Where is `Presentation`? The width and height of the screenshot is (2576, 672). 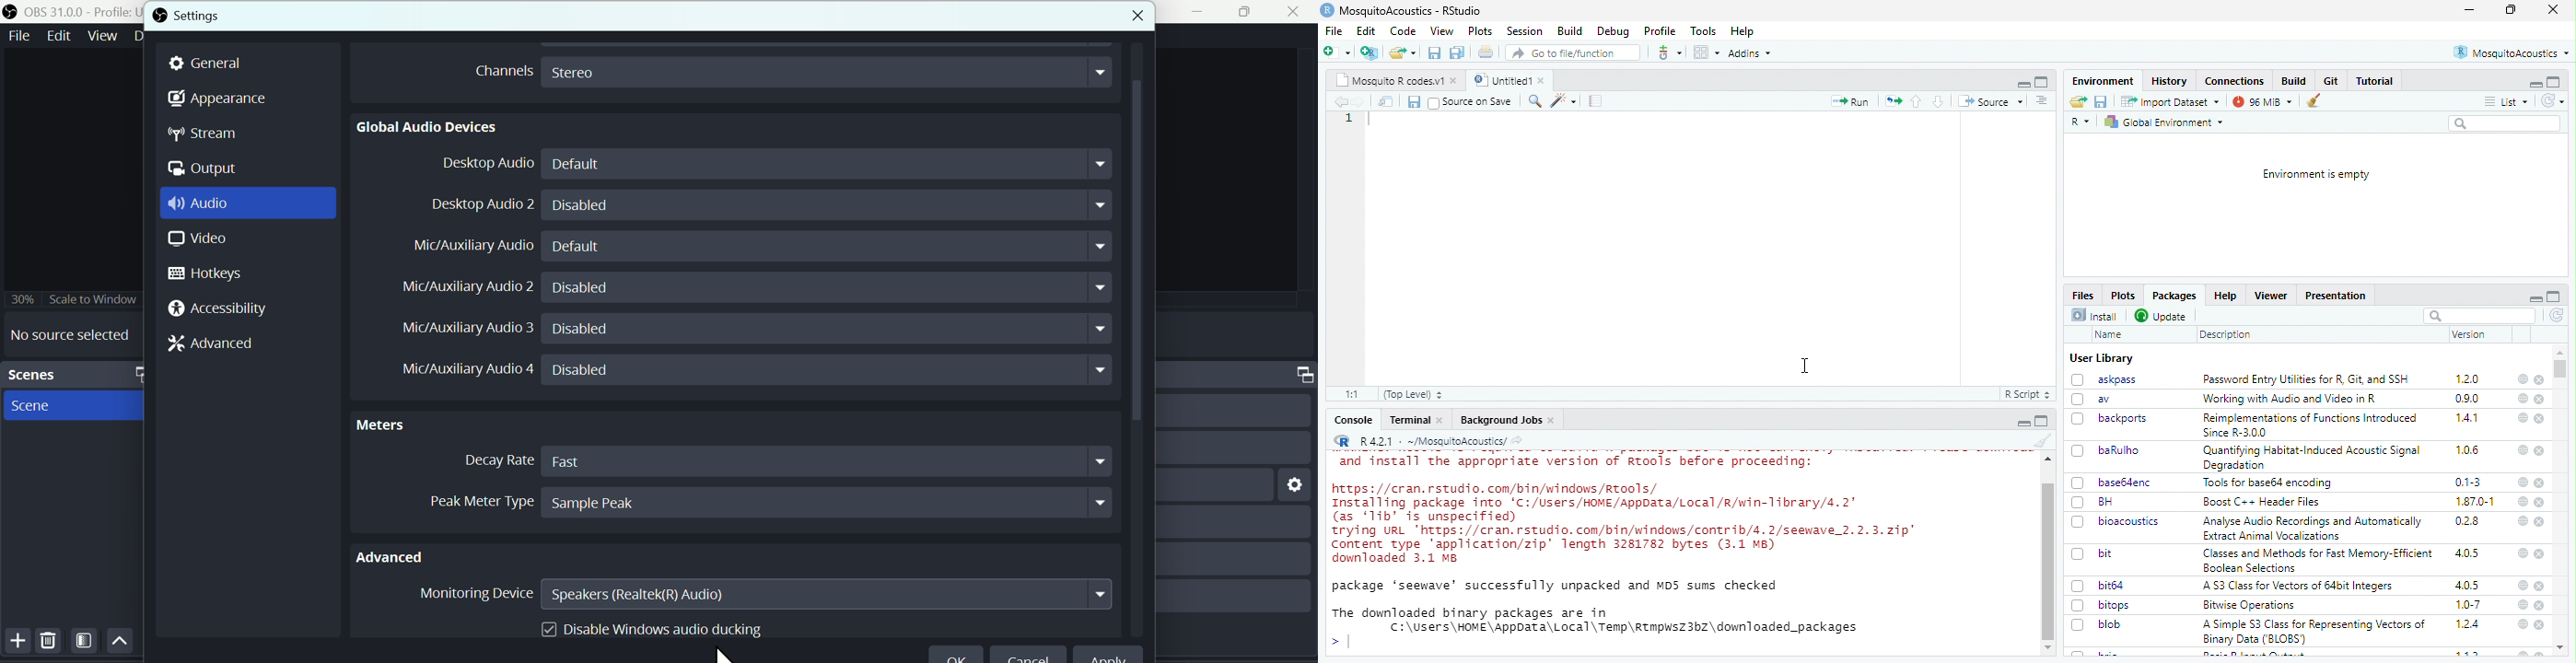 Presentation is located at coordinates (2336, 297).